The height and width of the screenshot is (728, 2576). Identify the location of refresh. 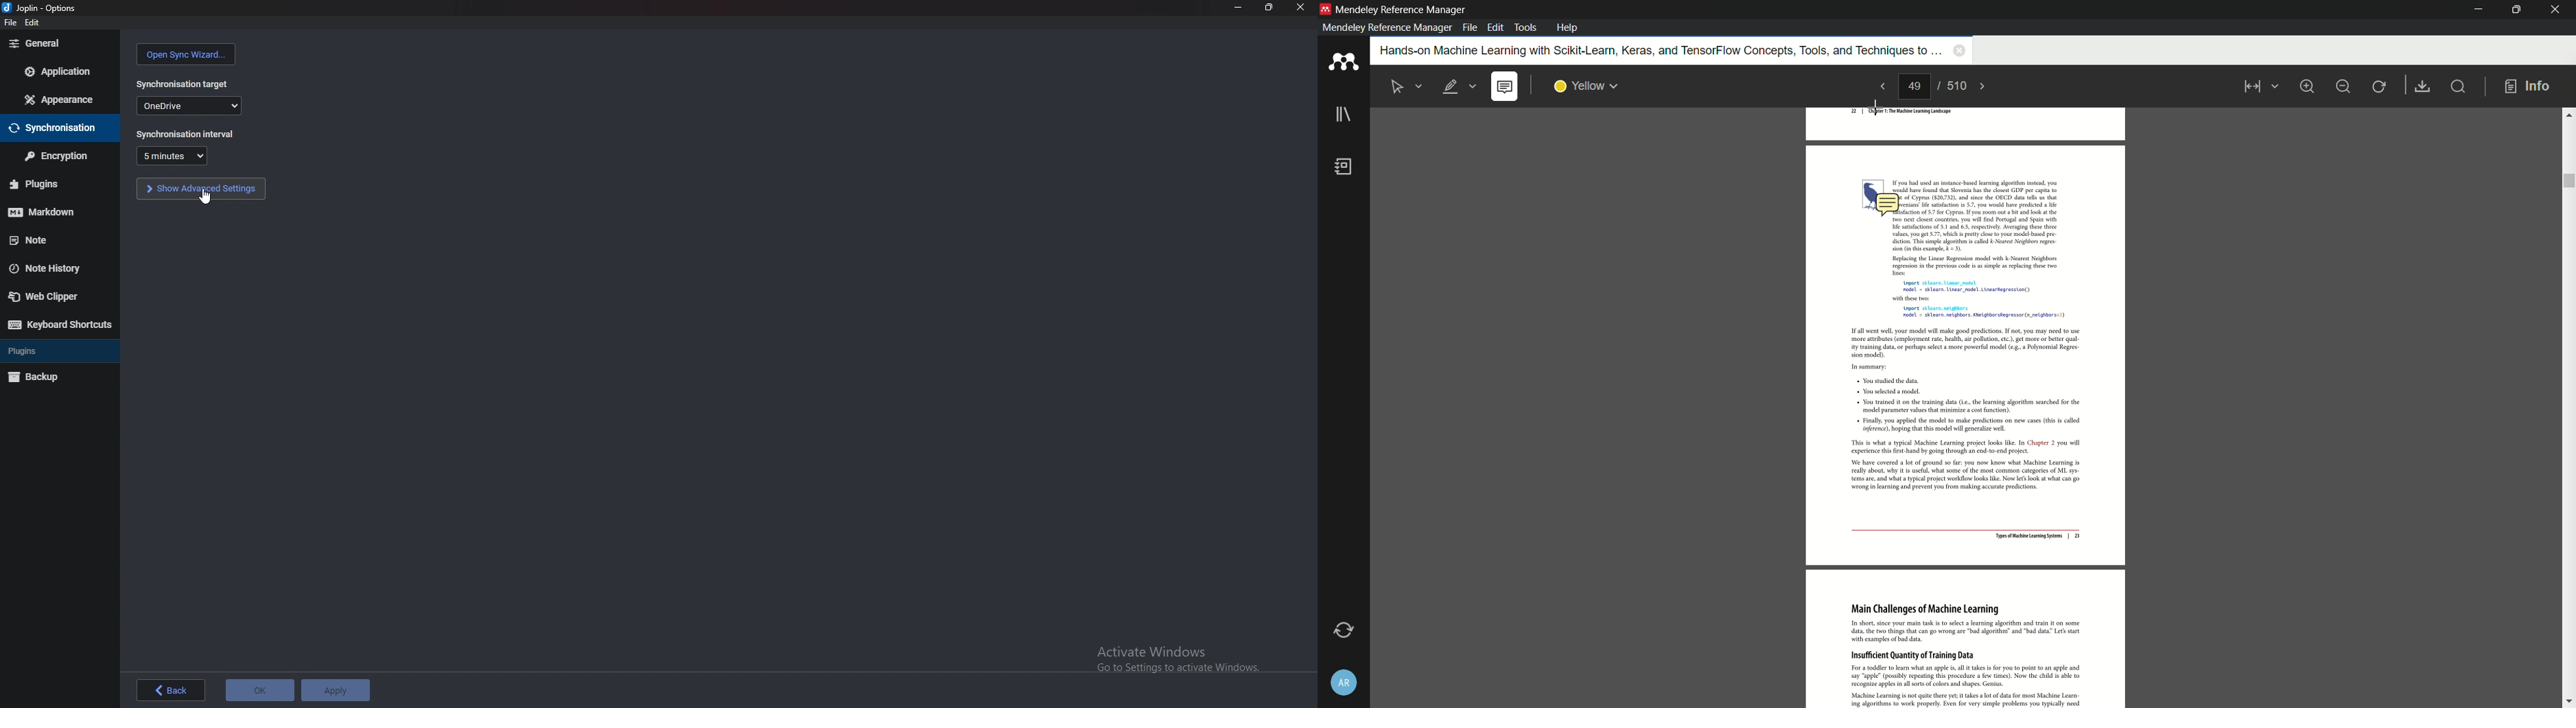
(2380, 86).